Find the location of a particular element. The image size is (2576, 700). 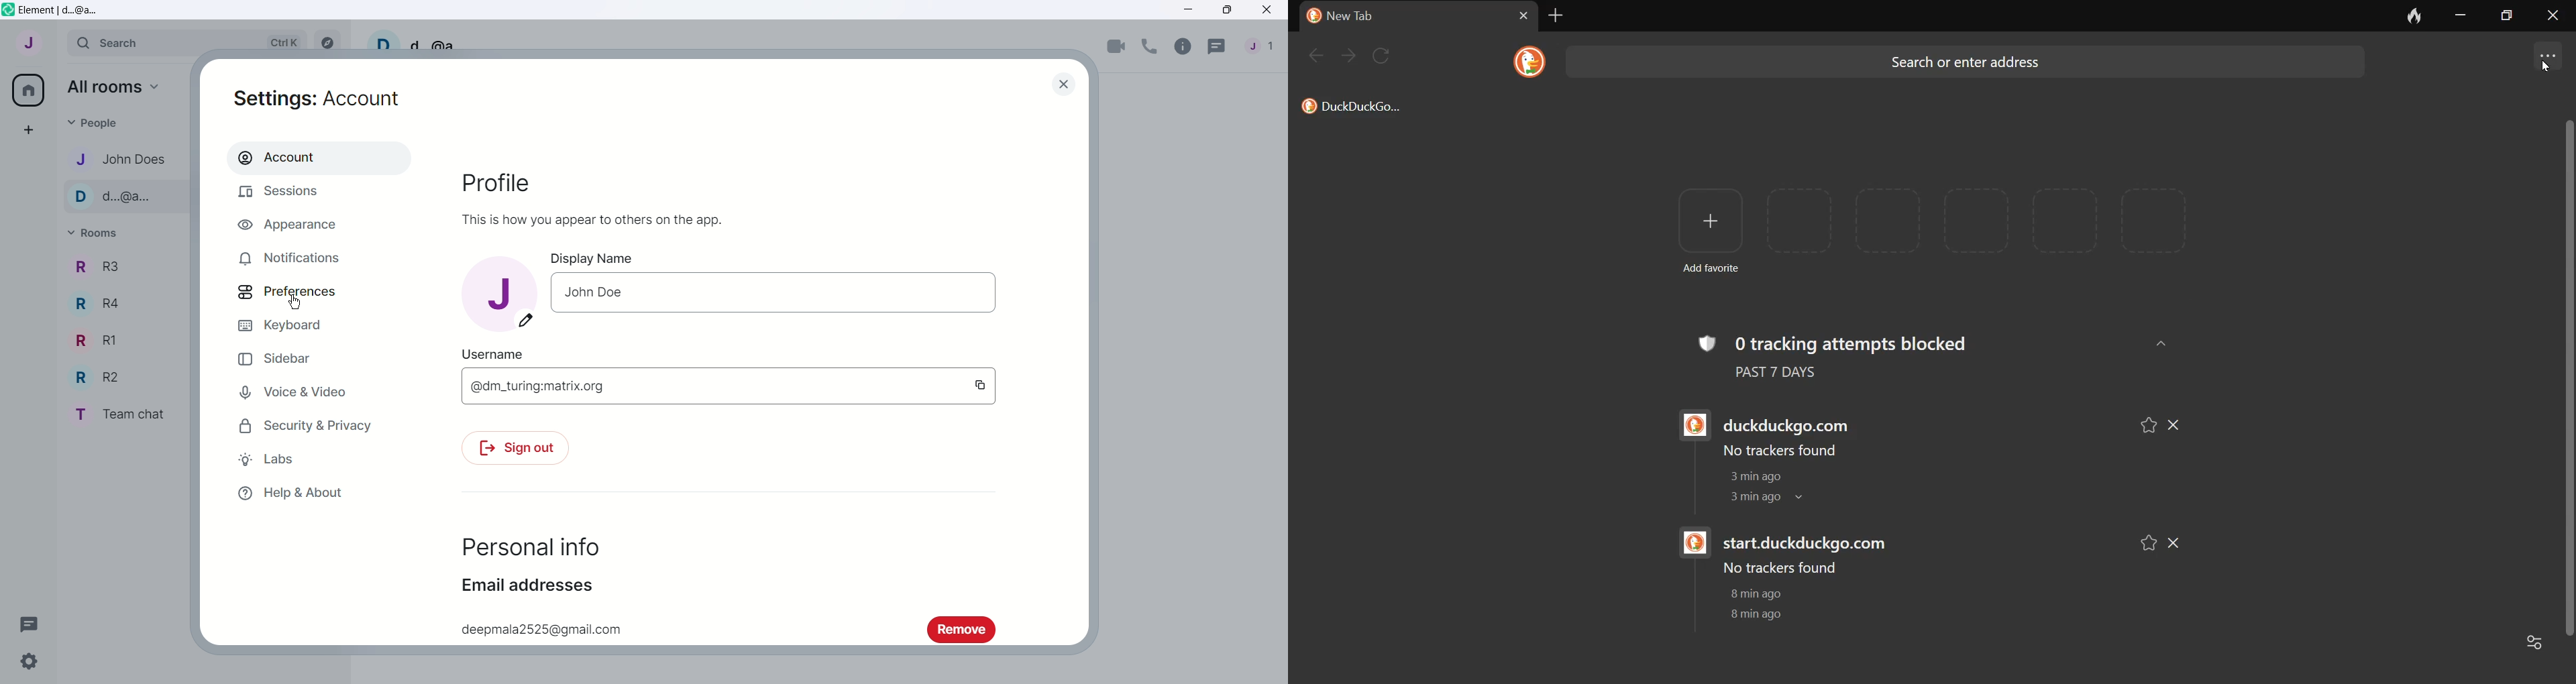

Personal info is located at coordinates (531, 547).